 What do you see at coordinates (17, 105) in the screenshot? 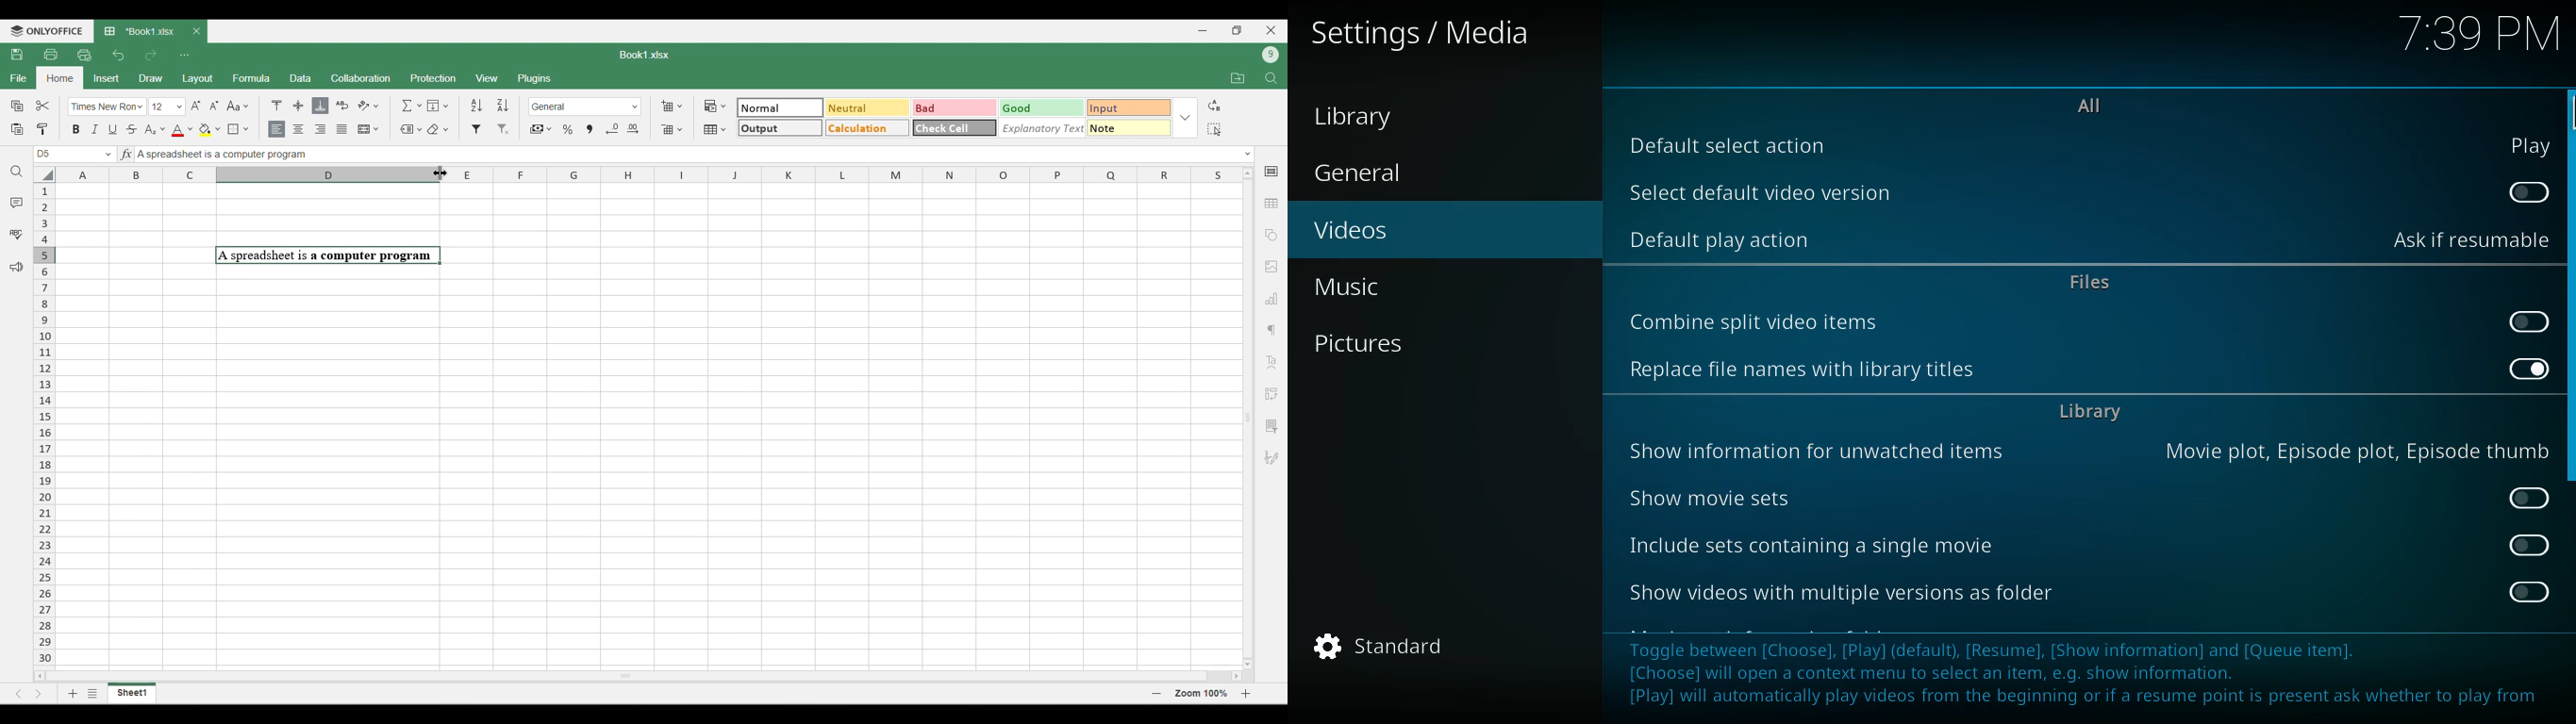
I see `Copy` at bounding box center [17, 105].